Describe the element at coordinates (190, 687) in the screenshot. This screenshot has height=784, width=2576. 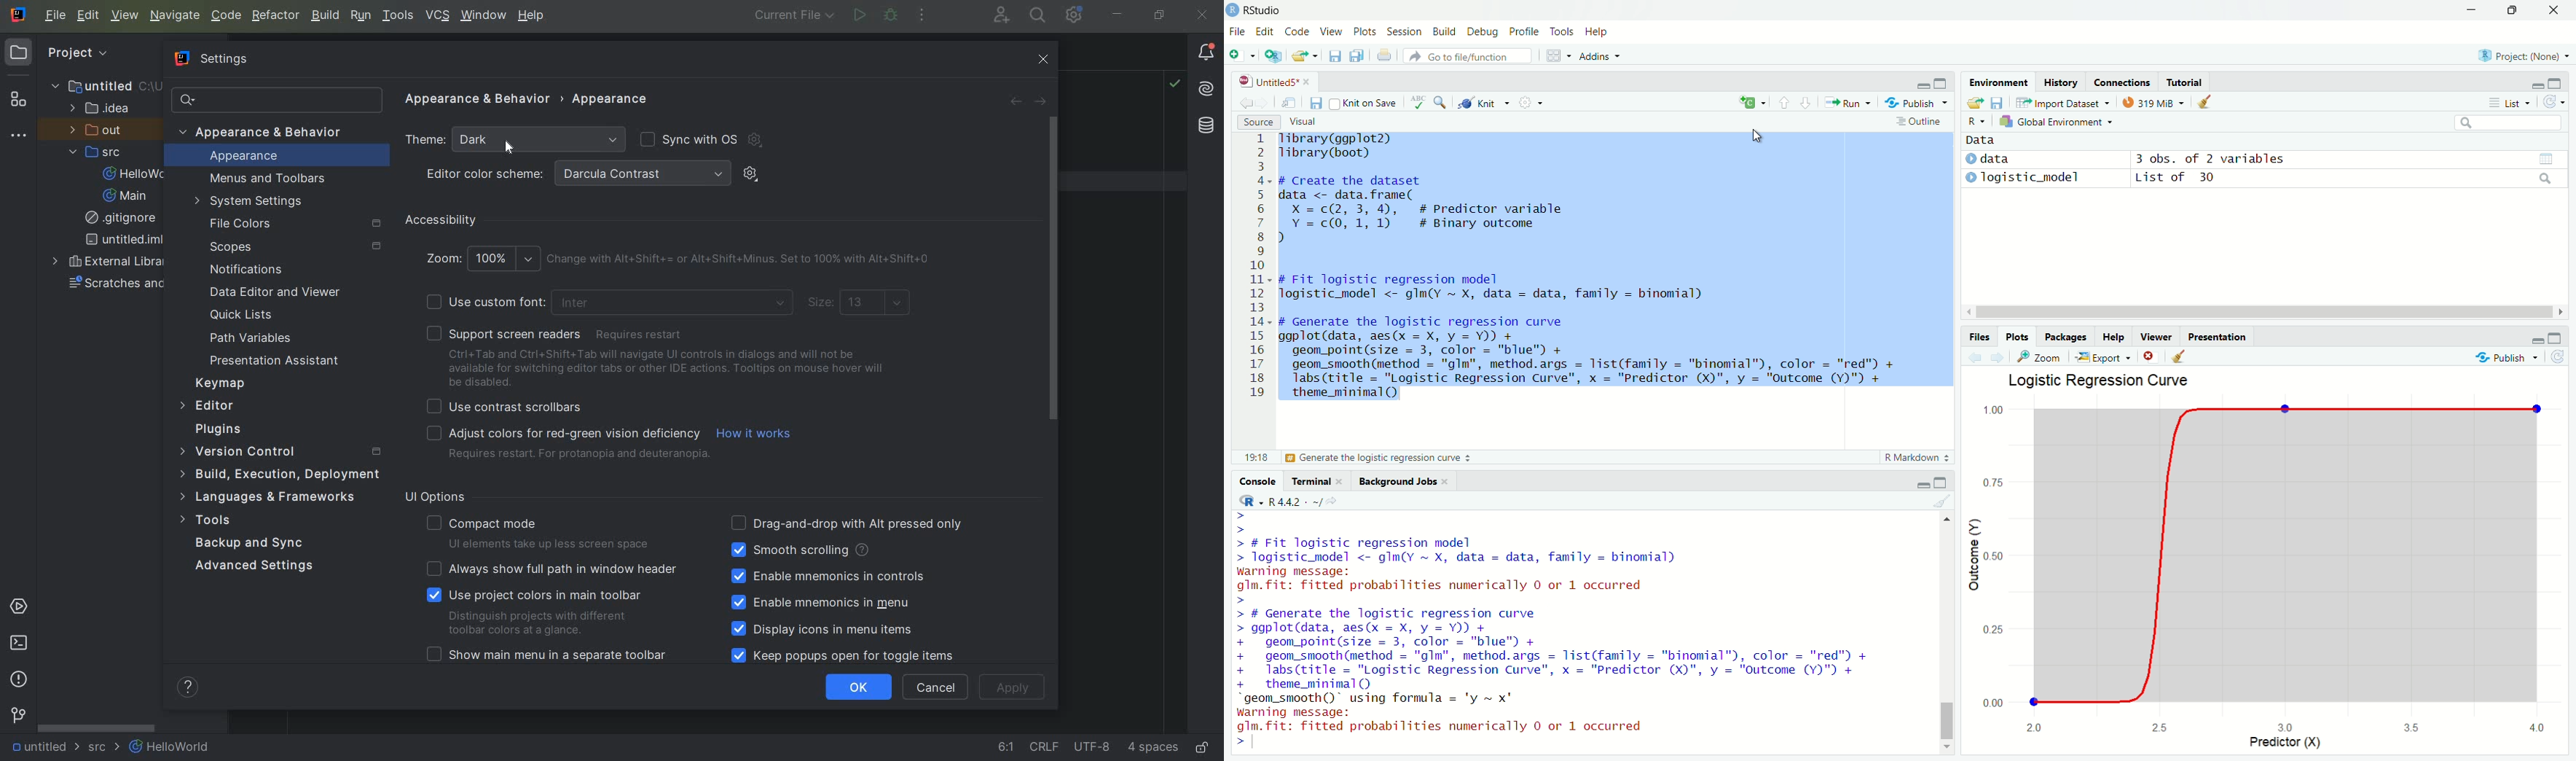
I see `help` at that location.